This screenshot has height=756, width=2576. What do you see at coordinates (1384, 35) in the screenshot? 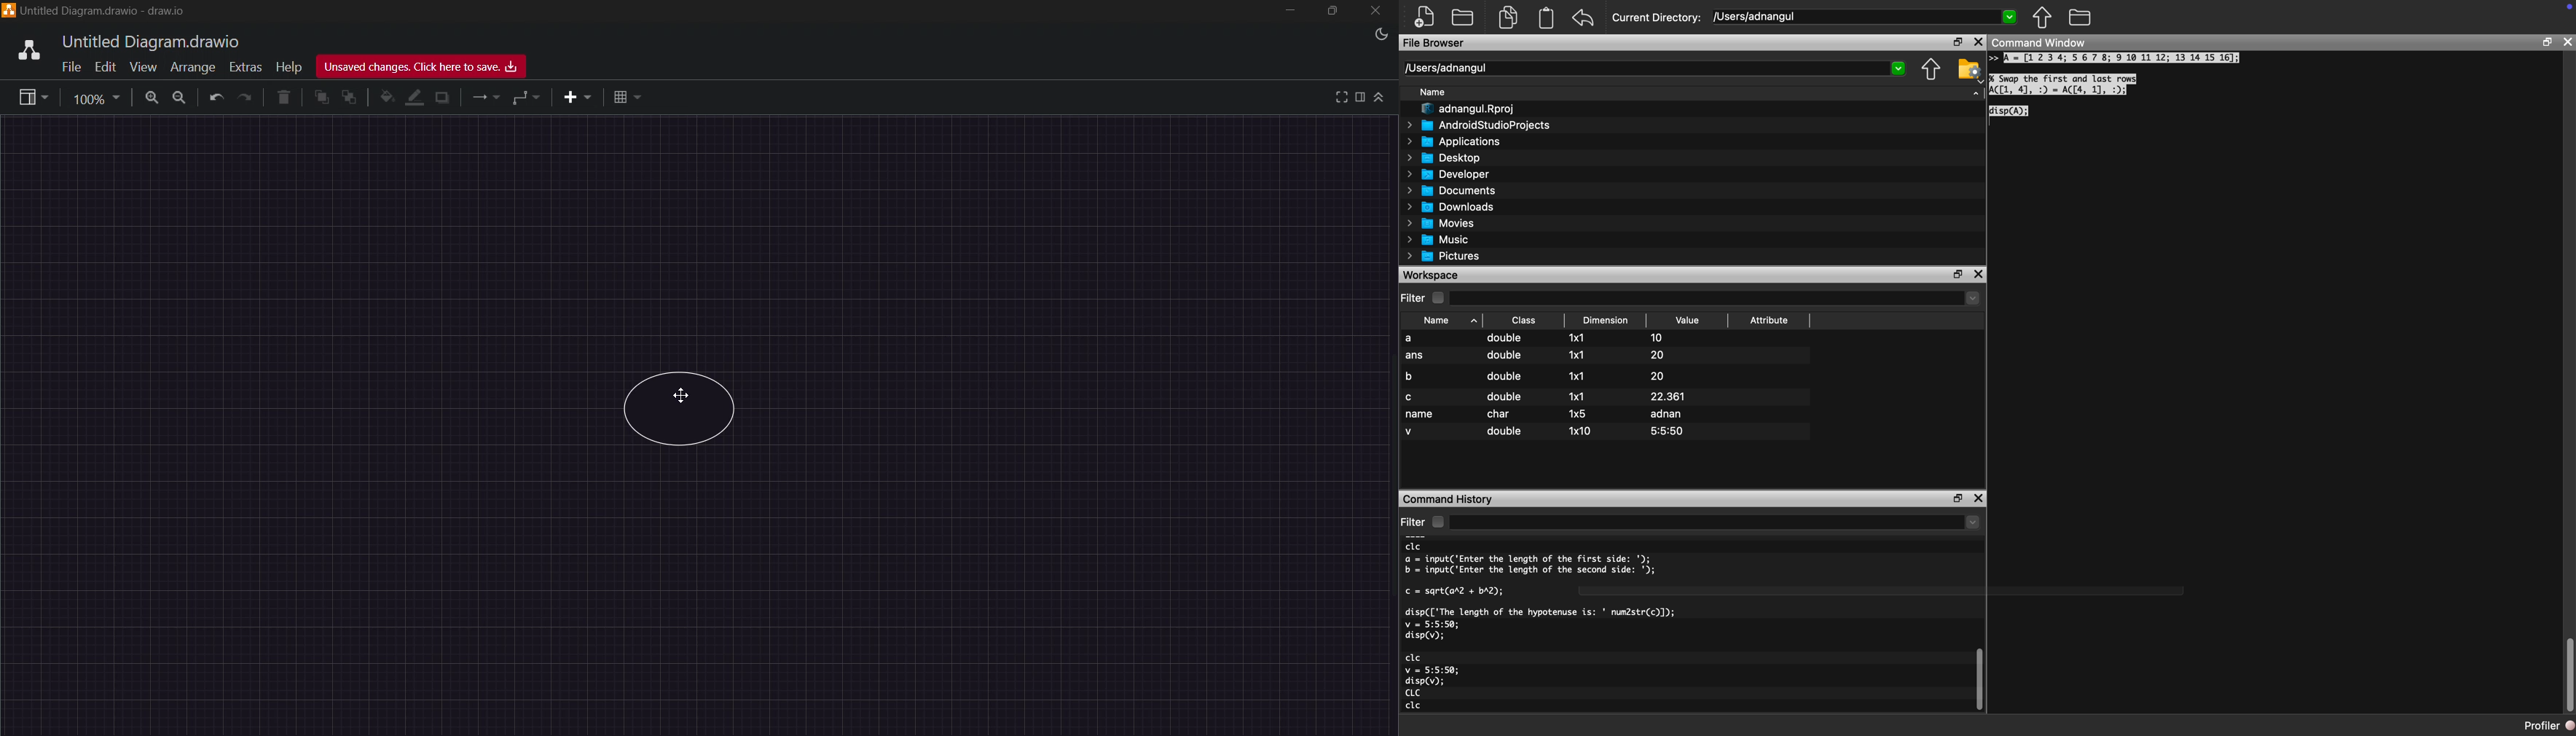
I see `theme` at bounding box center [1384, 35].